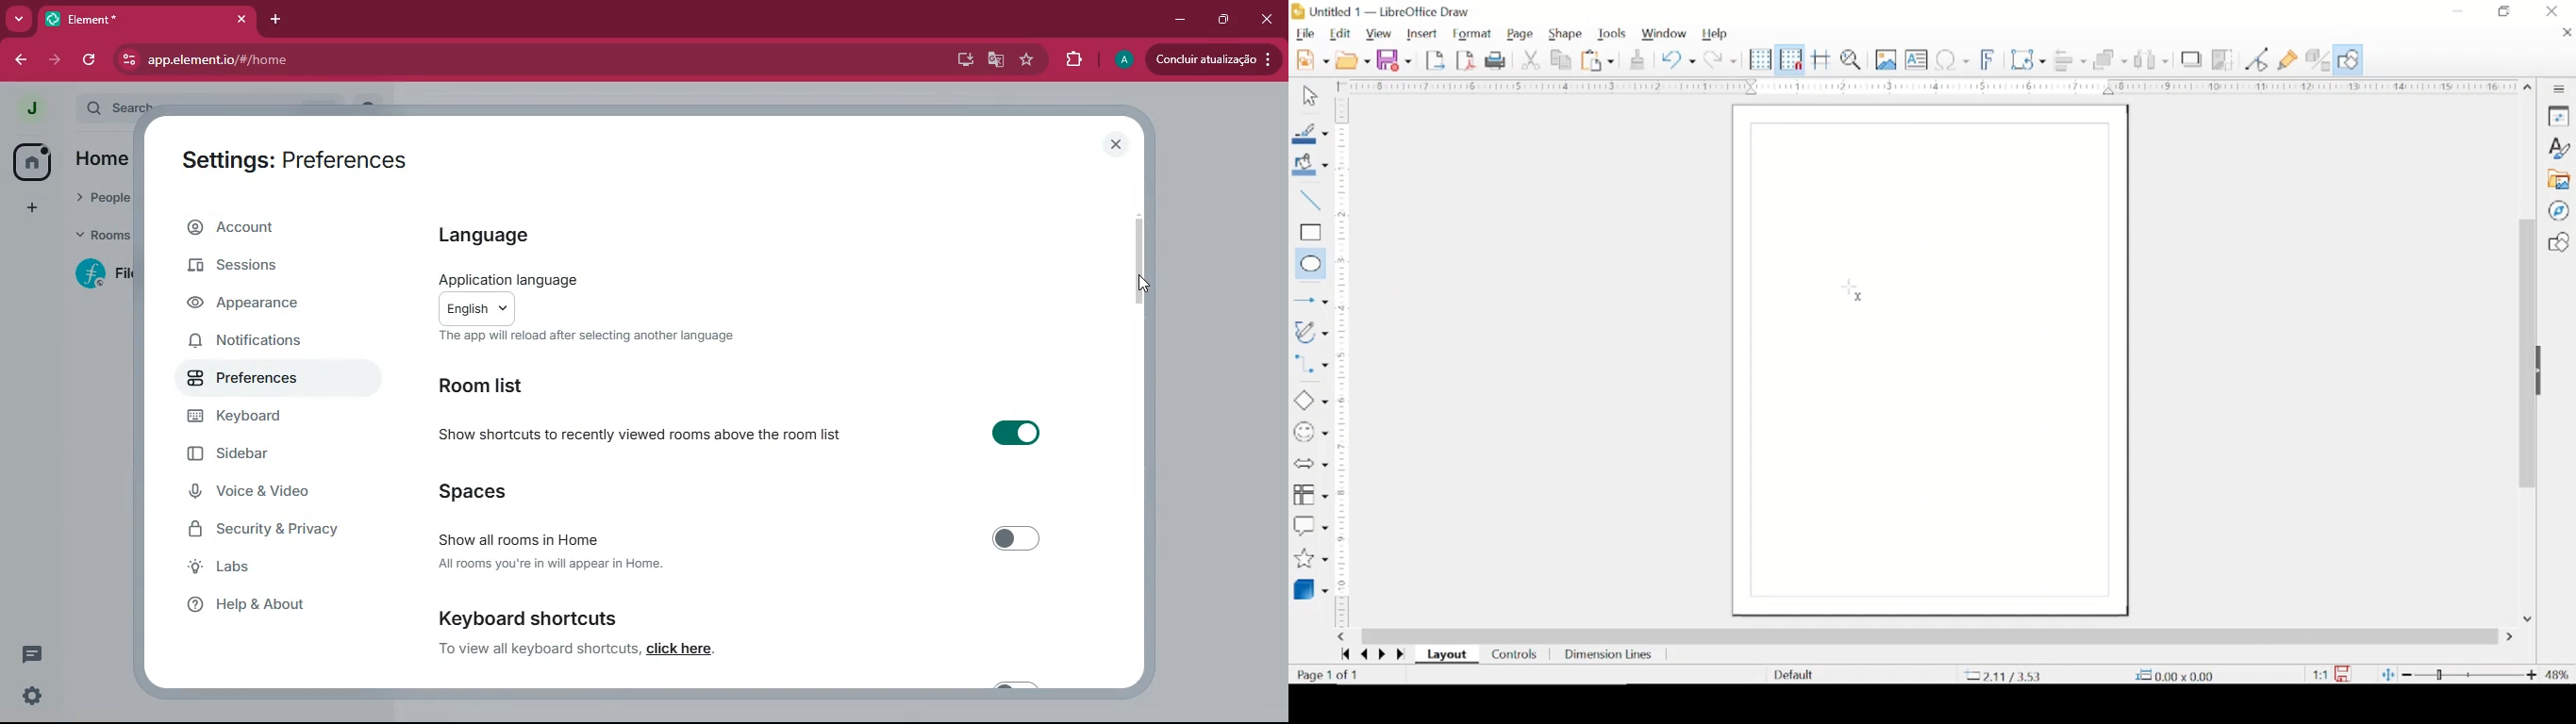 This screenshot has height=728, width=2576. What do you see at coordinates (2258, 60) in the screenshot?
I see `toggle point edit mode ` at bounding box center [2258, 60].